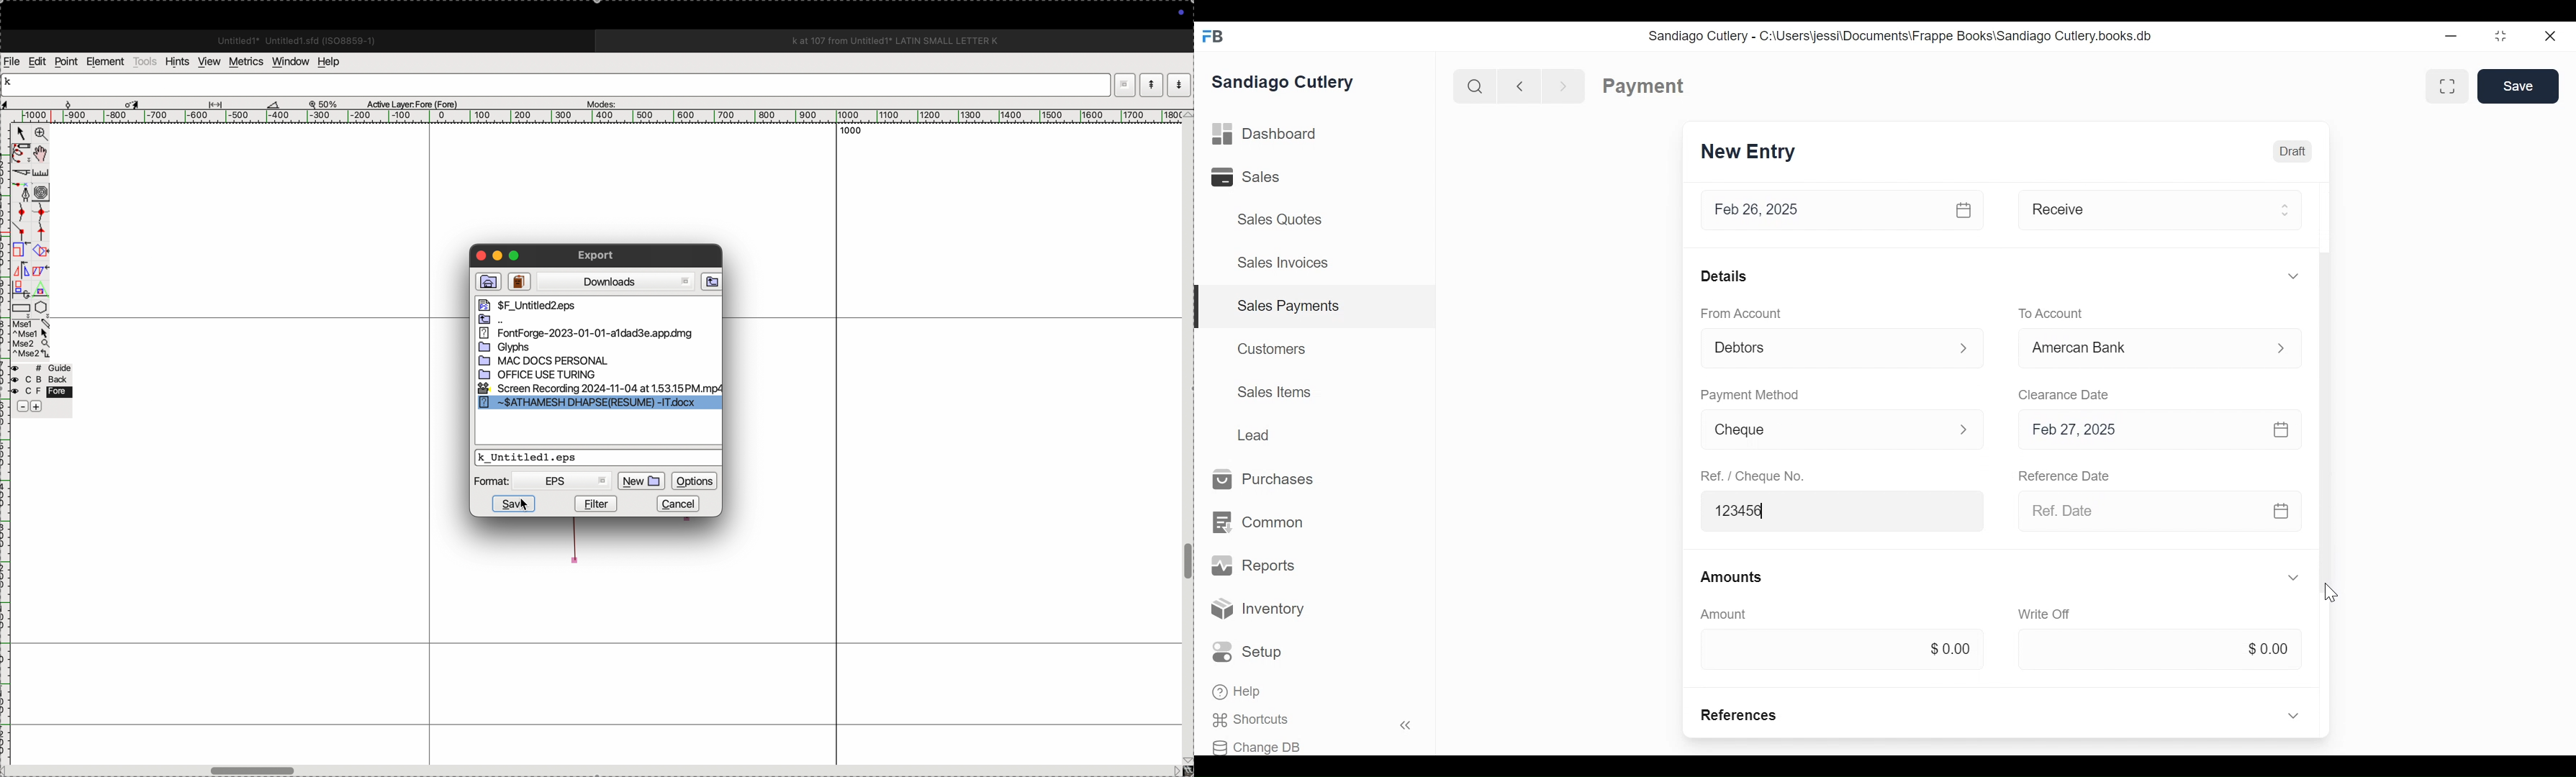 This screenshot has height=784, width=2576. I want to click on Payment Method, so click(1749, 394).